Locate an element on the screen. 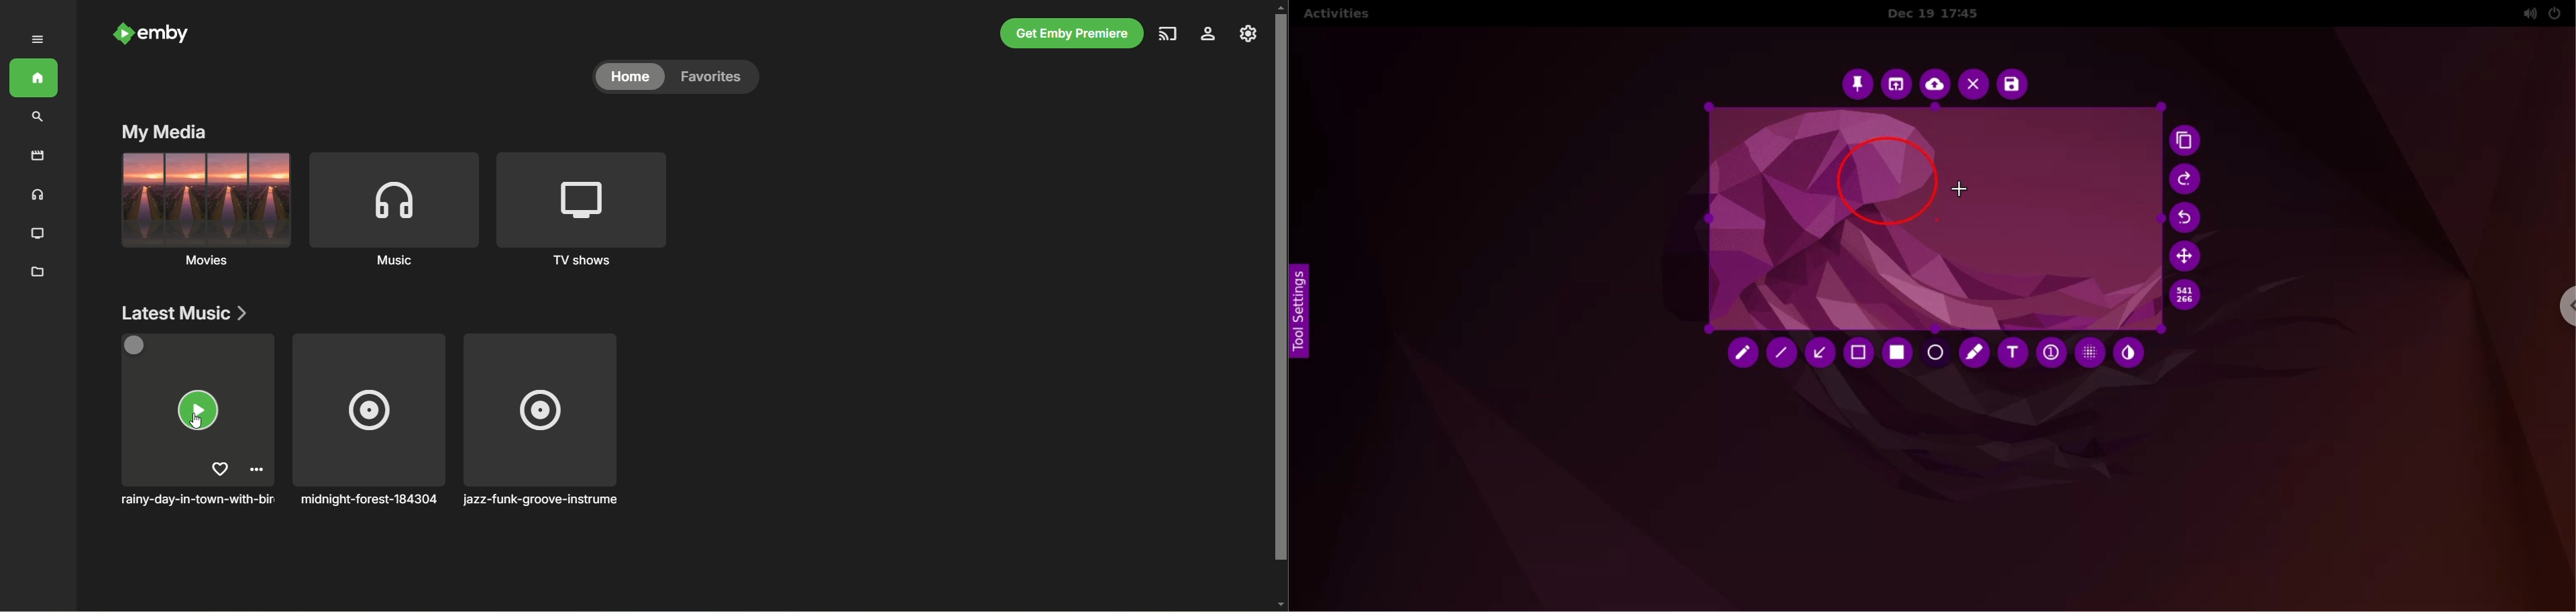 This screenshot has height=616, width=2576. rainy-day-in-town-with-birds singing is located at coordinates (201, 420).